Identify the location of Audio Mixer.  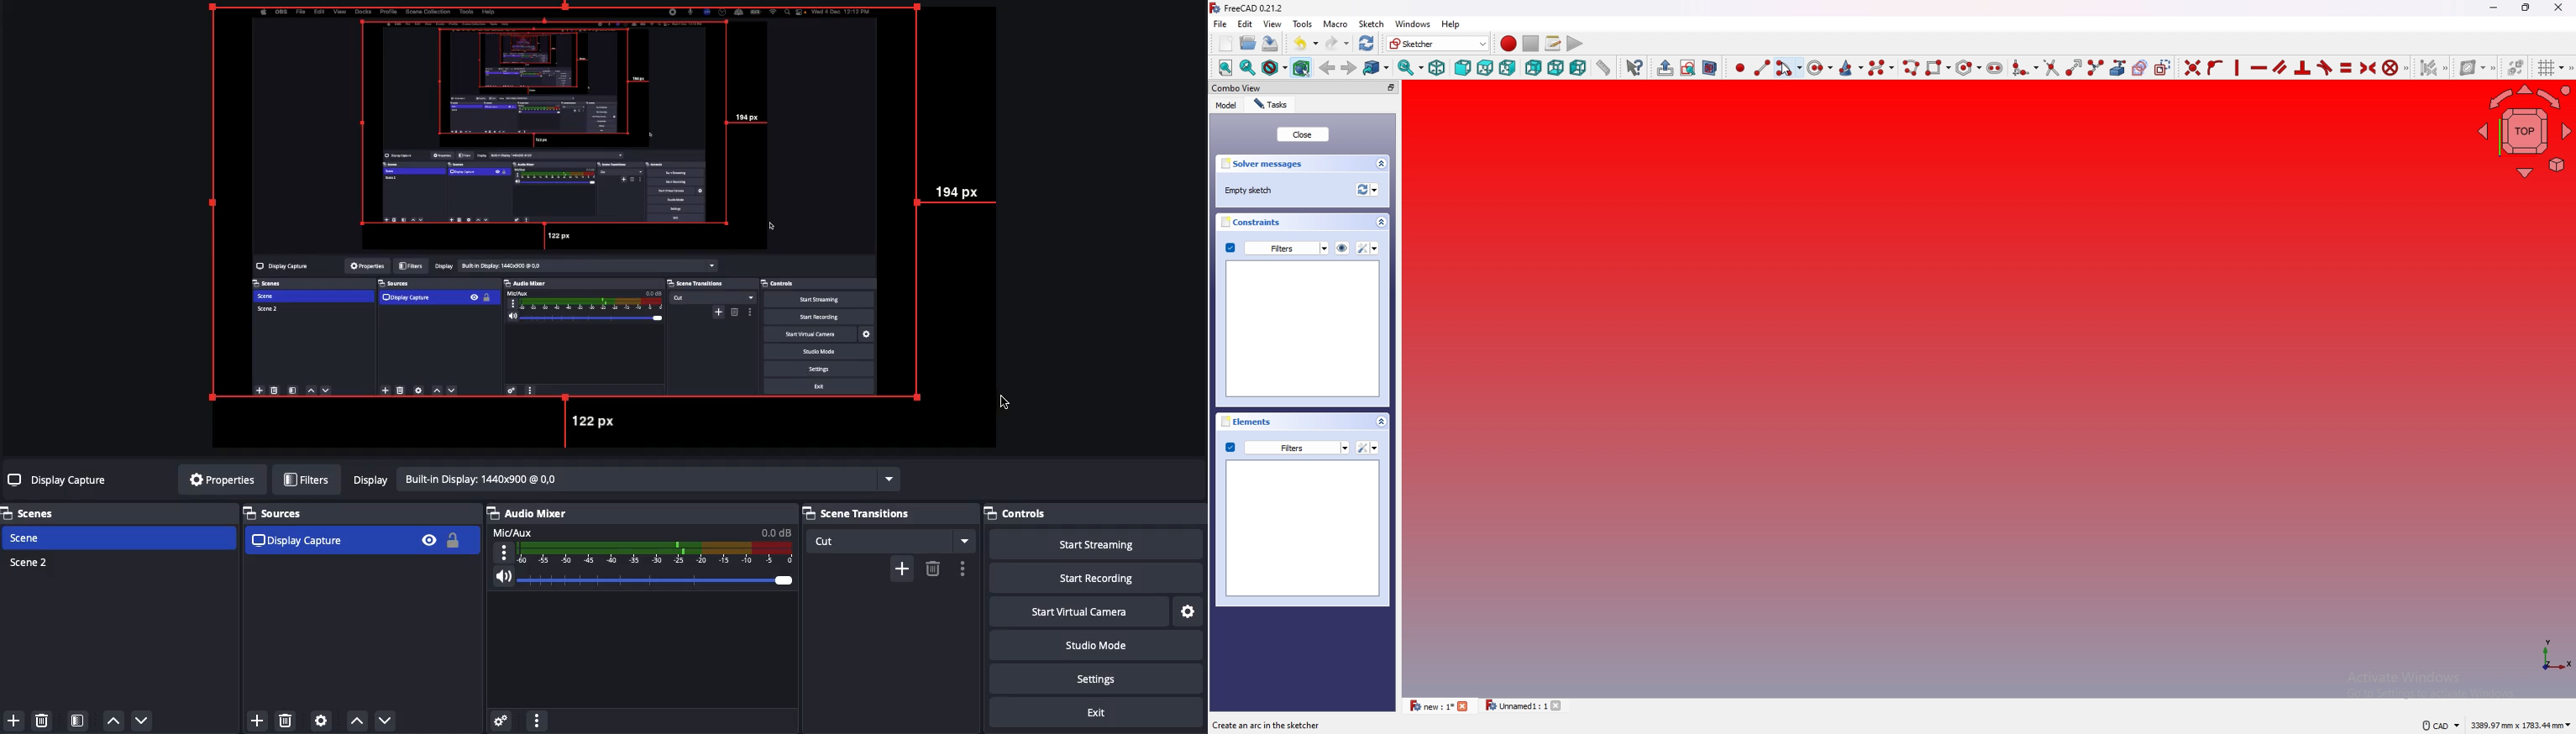
(642, 553).